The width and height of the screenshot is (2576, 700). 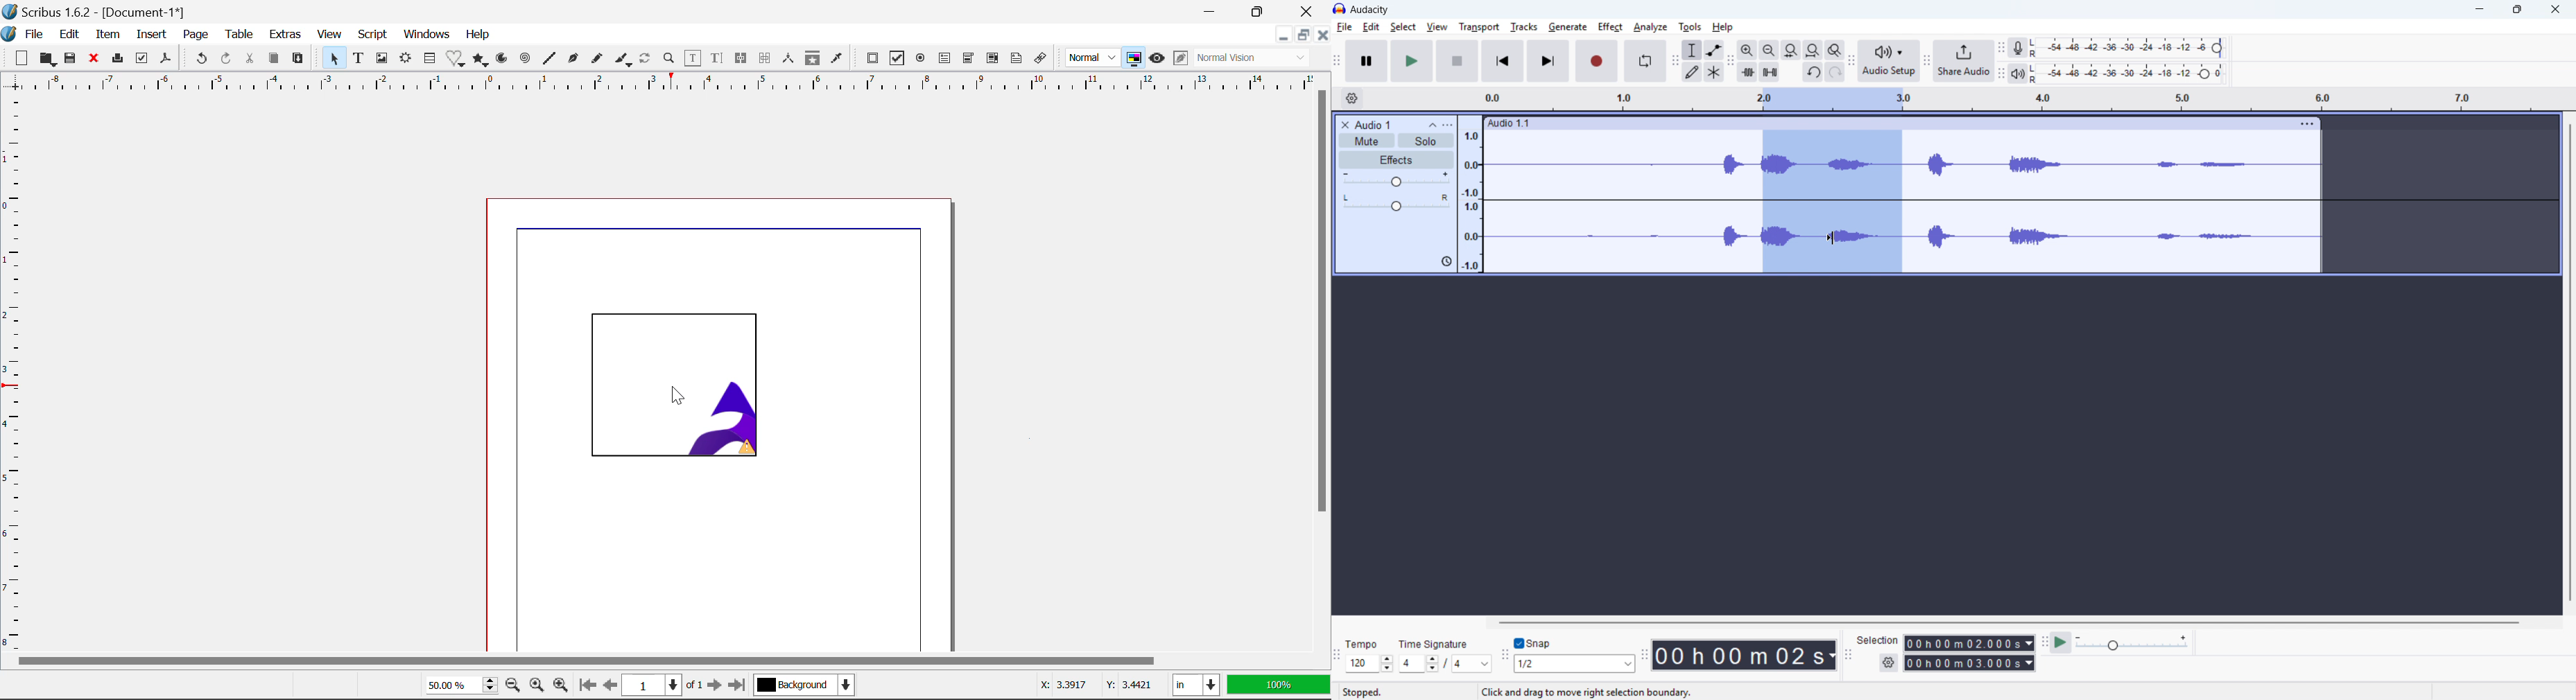 I want to click on recording metre toolbar, so click(x=2002, y=47).